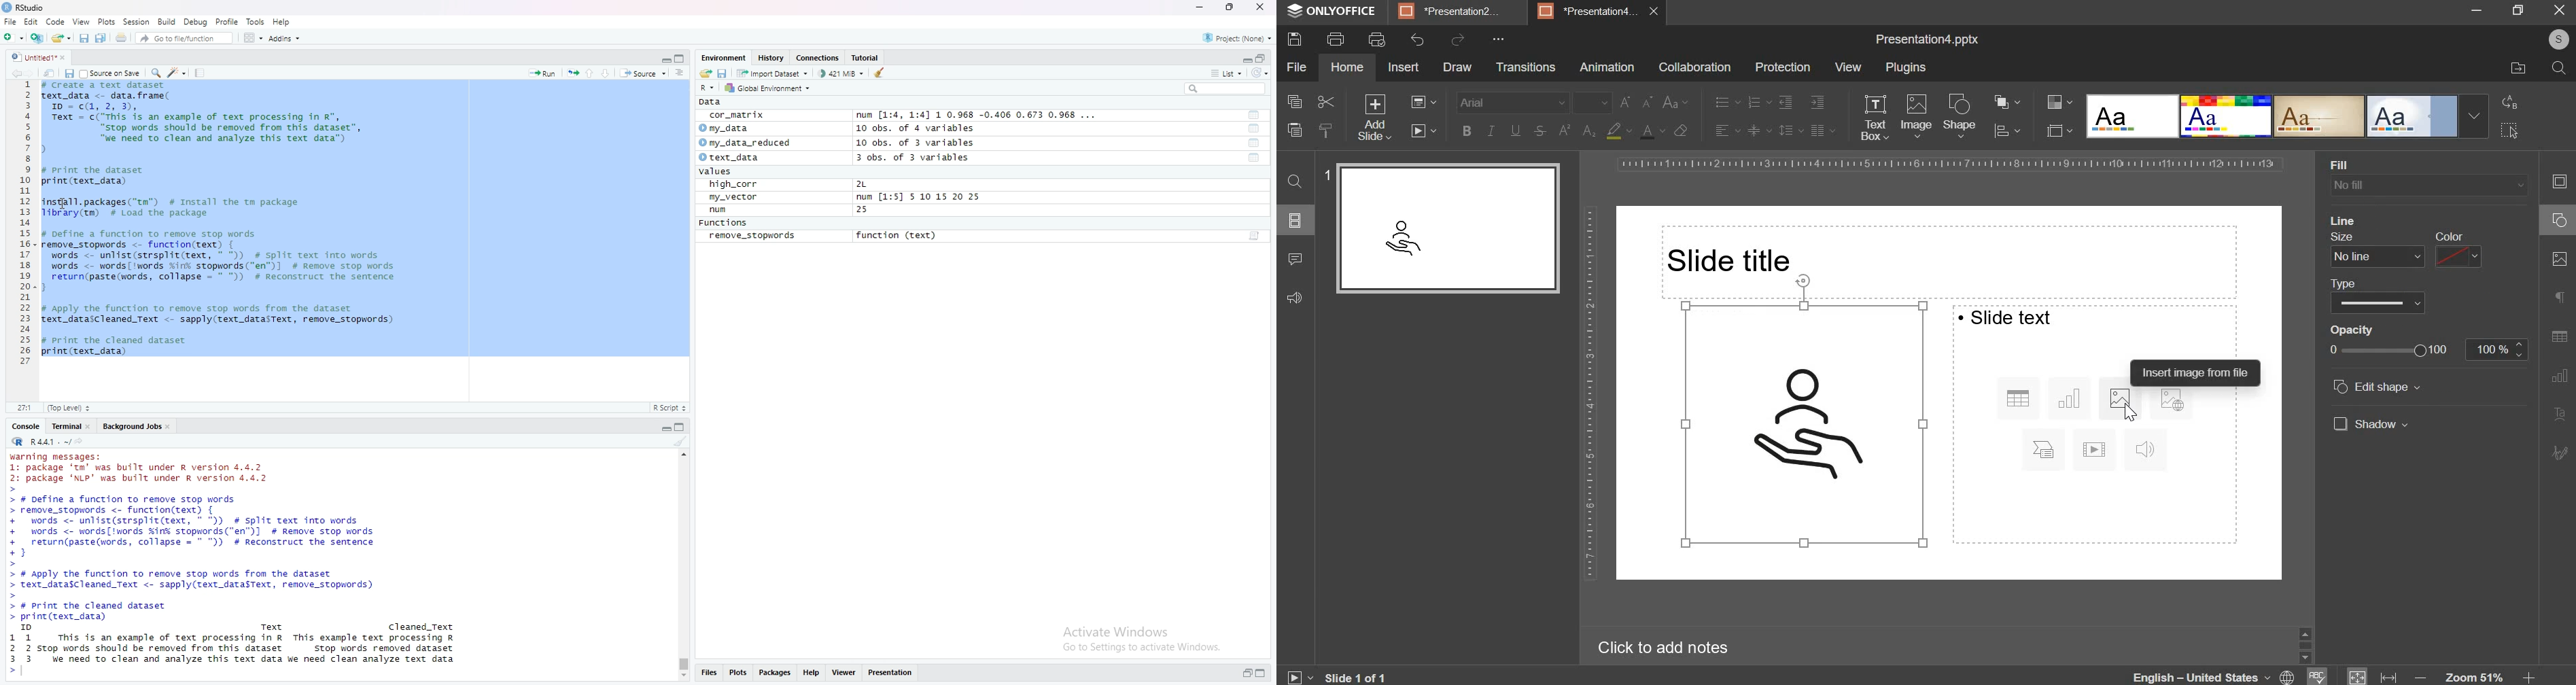 The width and height of the screenshot is (2576, 700). Describe the element at coordinates (1256, 129) in the screenshot. I see `functions` at that location.